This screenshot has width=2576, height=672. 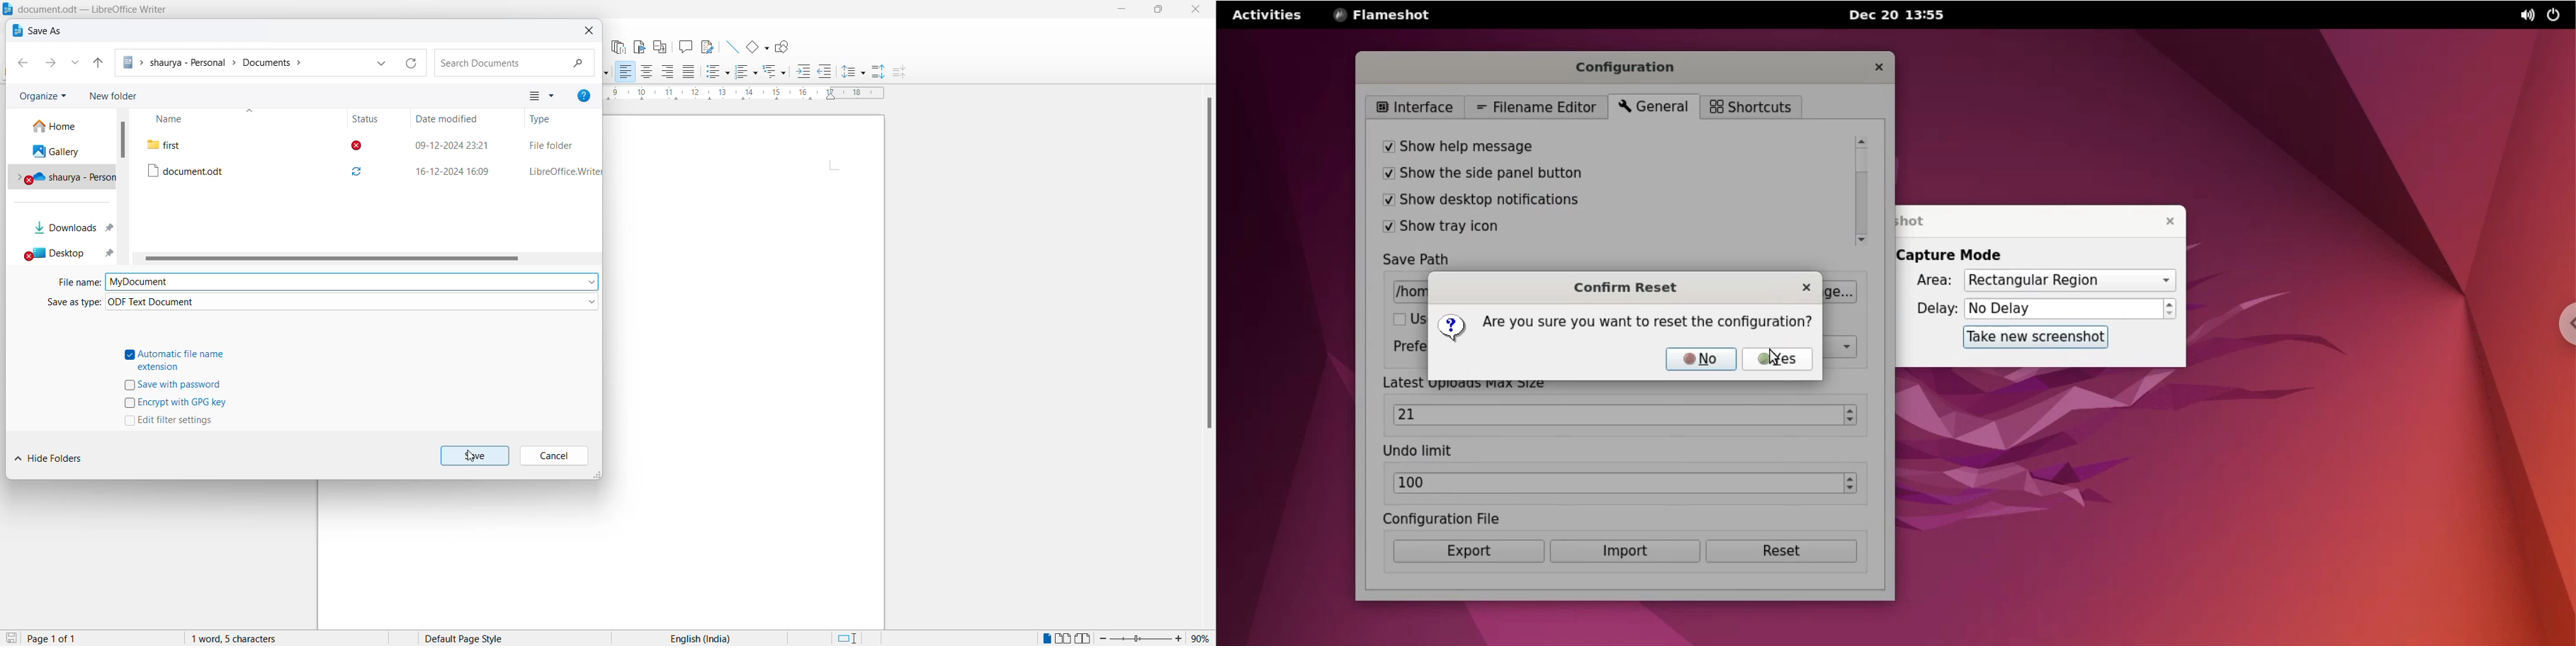 I want to click on Outline format, so click(x=776, y=72).